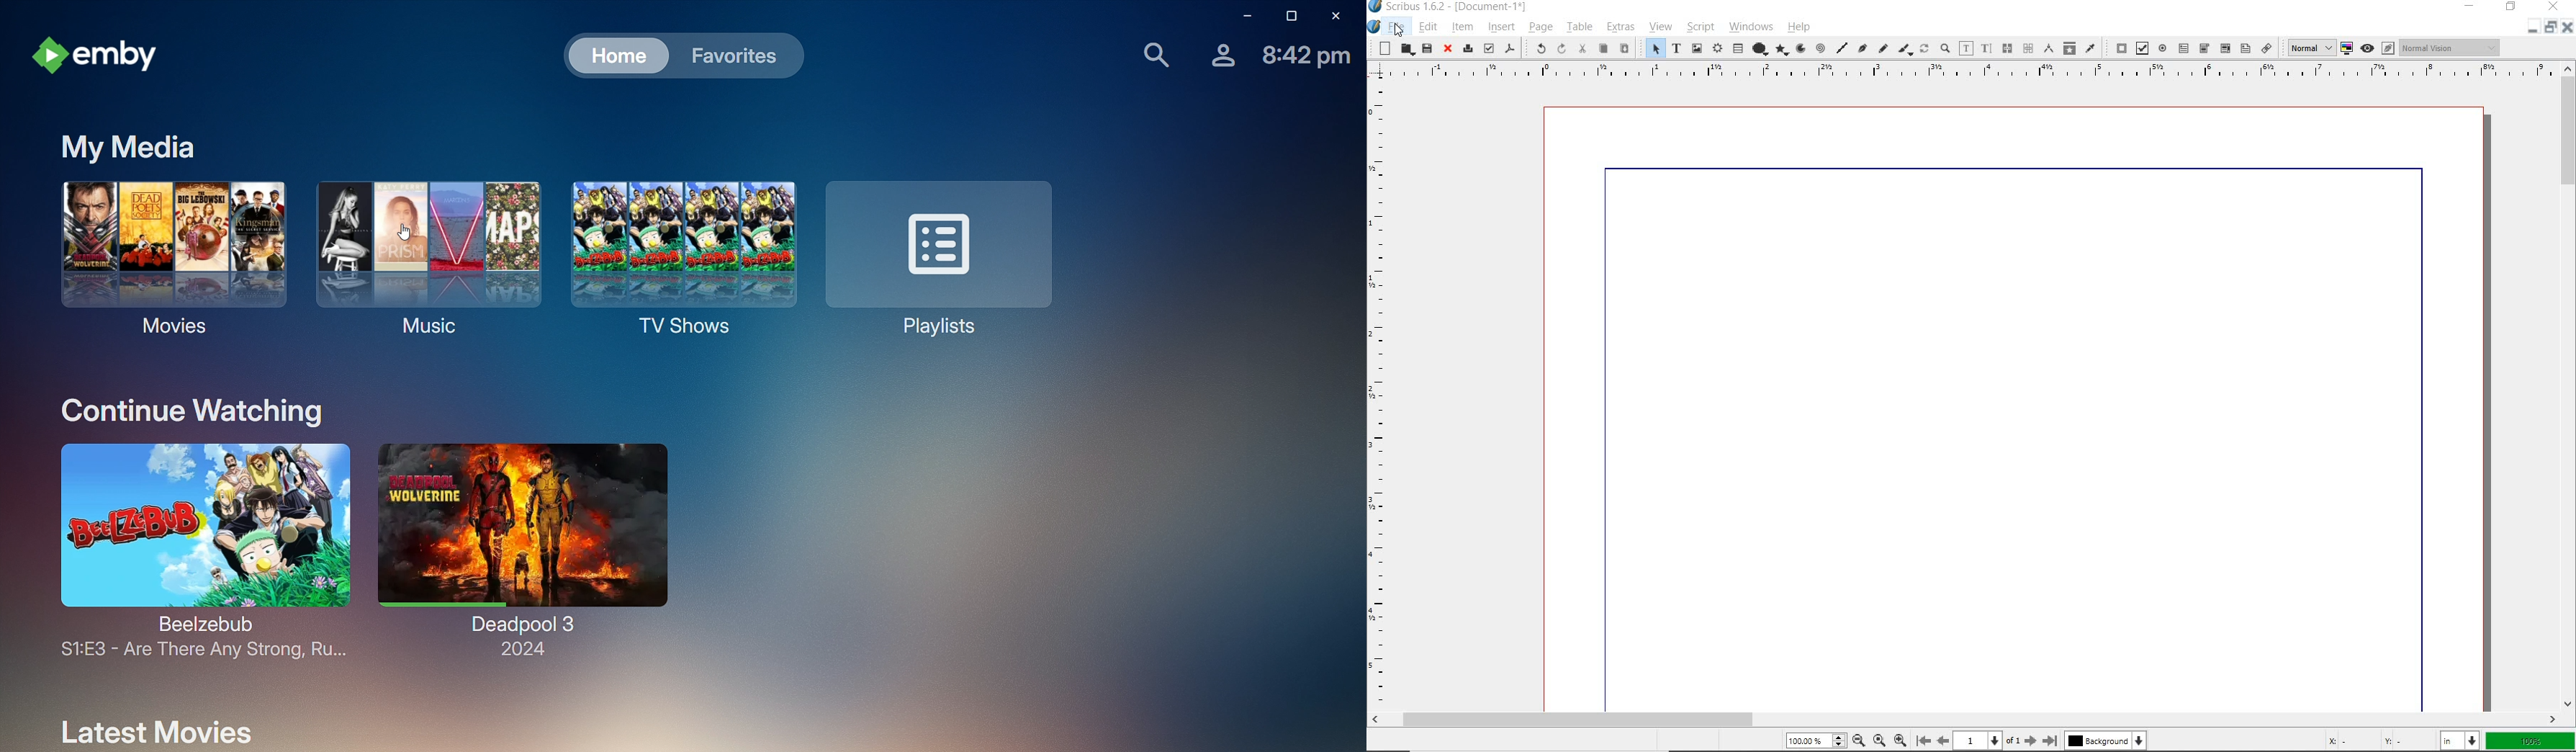 This screenshot has height=756, width=2576. Describe the element at coordinates (1652, 48) in the screenshot. I see `select item` at that location.